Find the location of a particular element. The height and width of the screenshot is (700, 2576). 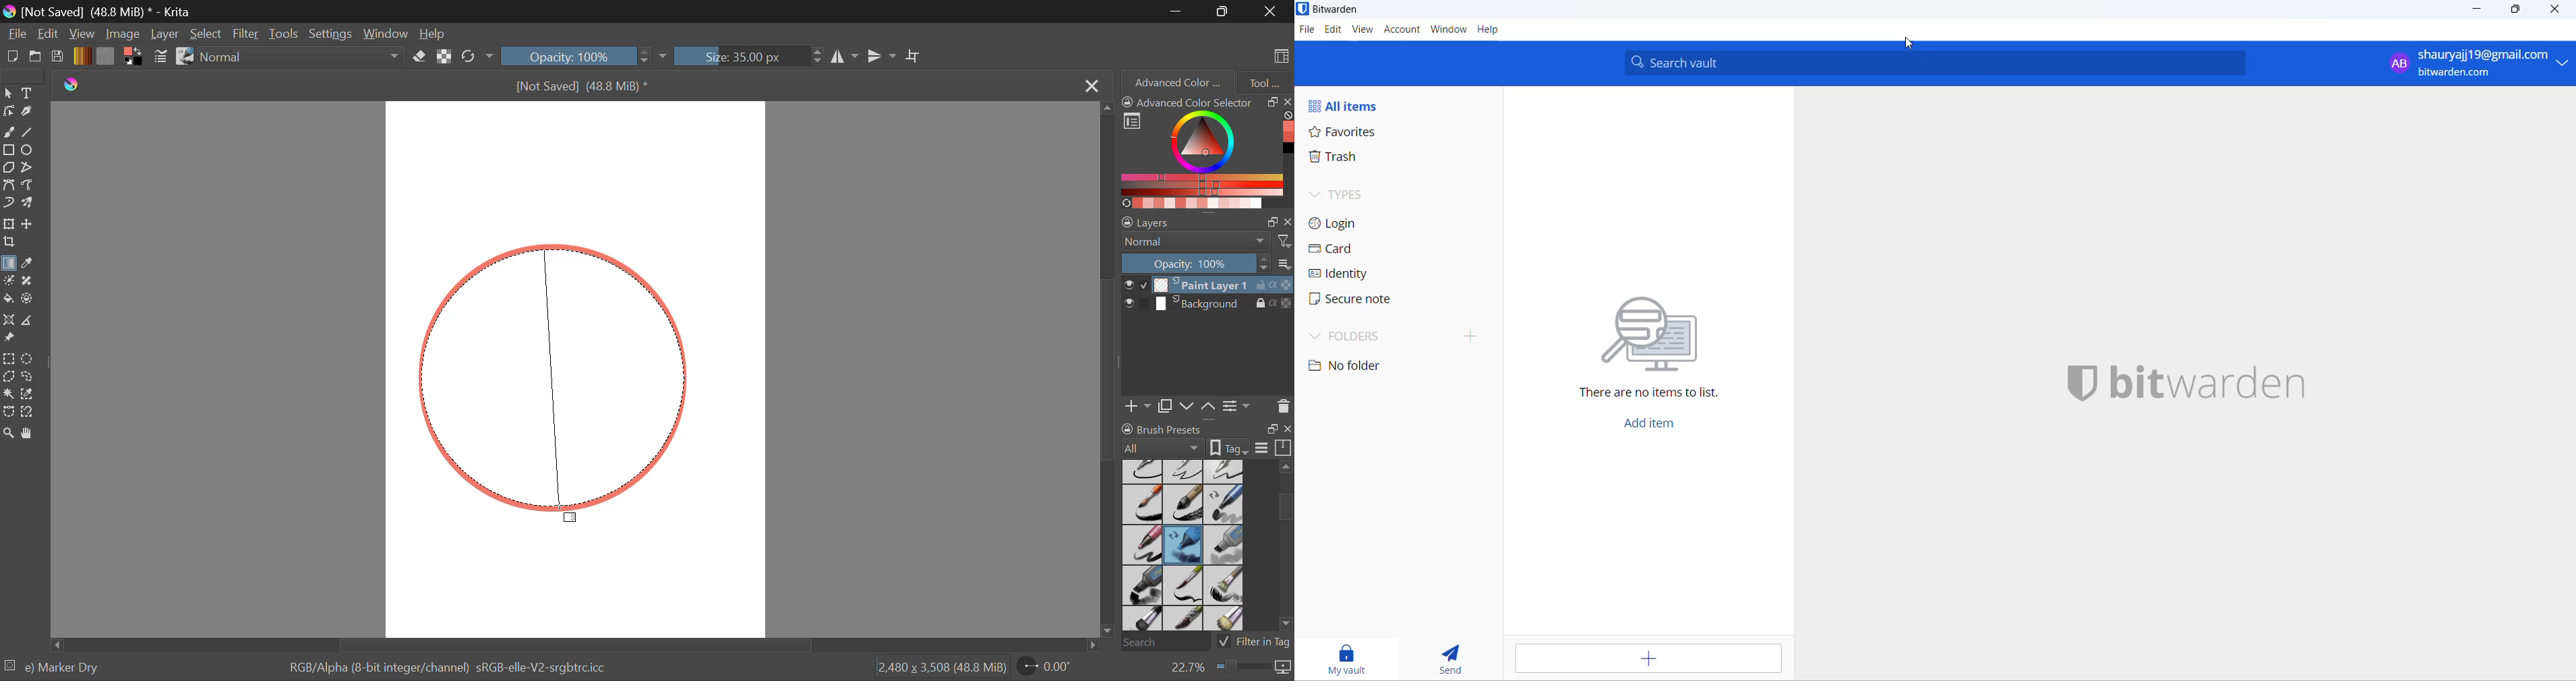

Settings is located at coordinates (1236, 405).